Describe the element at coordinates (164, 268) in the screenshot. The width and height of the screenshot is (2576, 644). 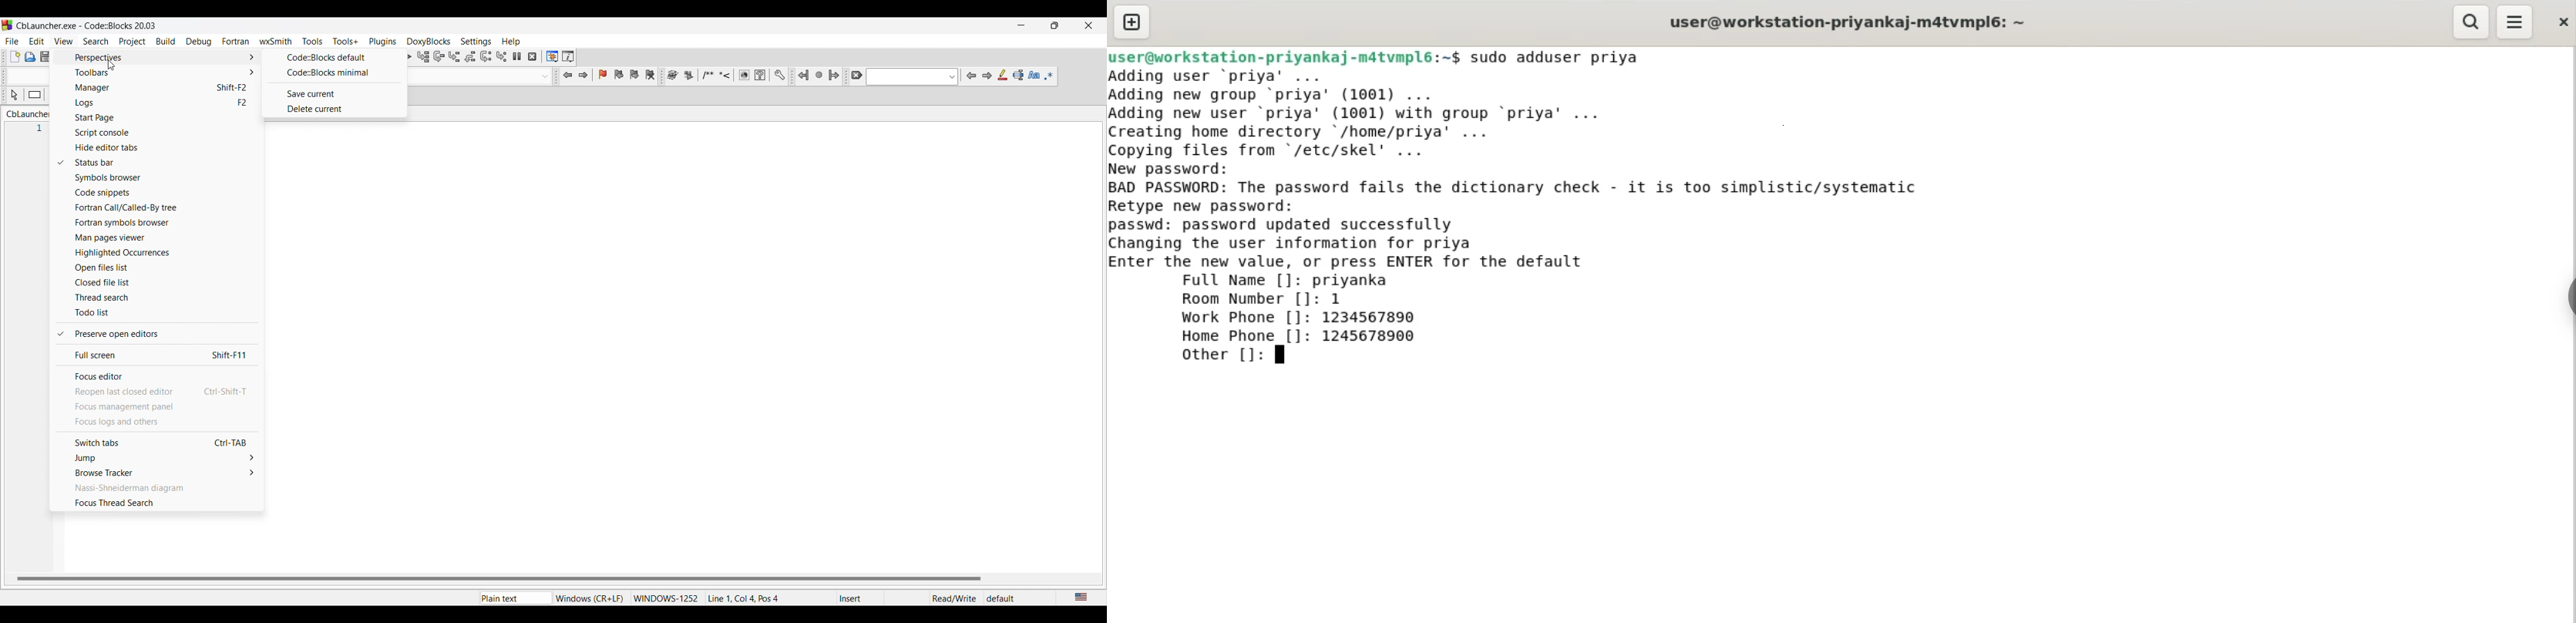
I see `Open files list` at that location.